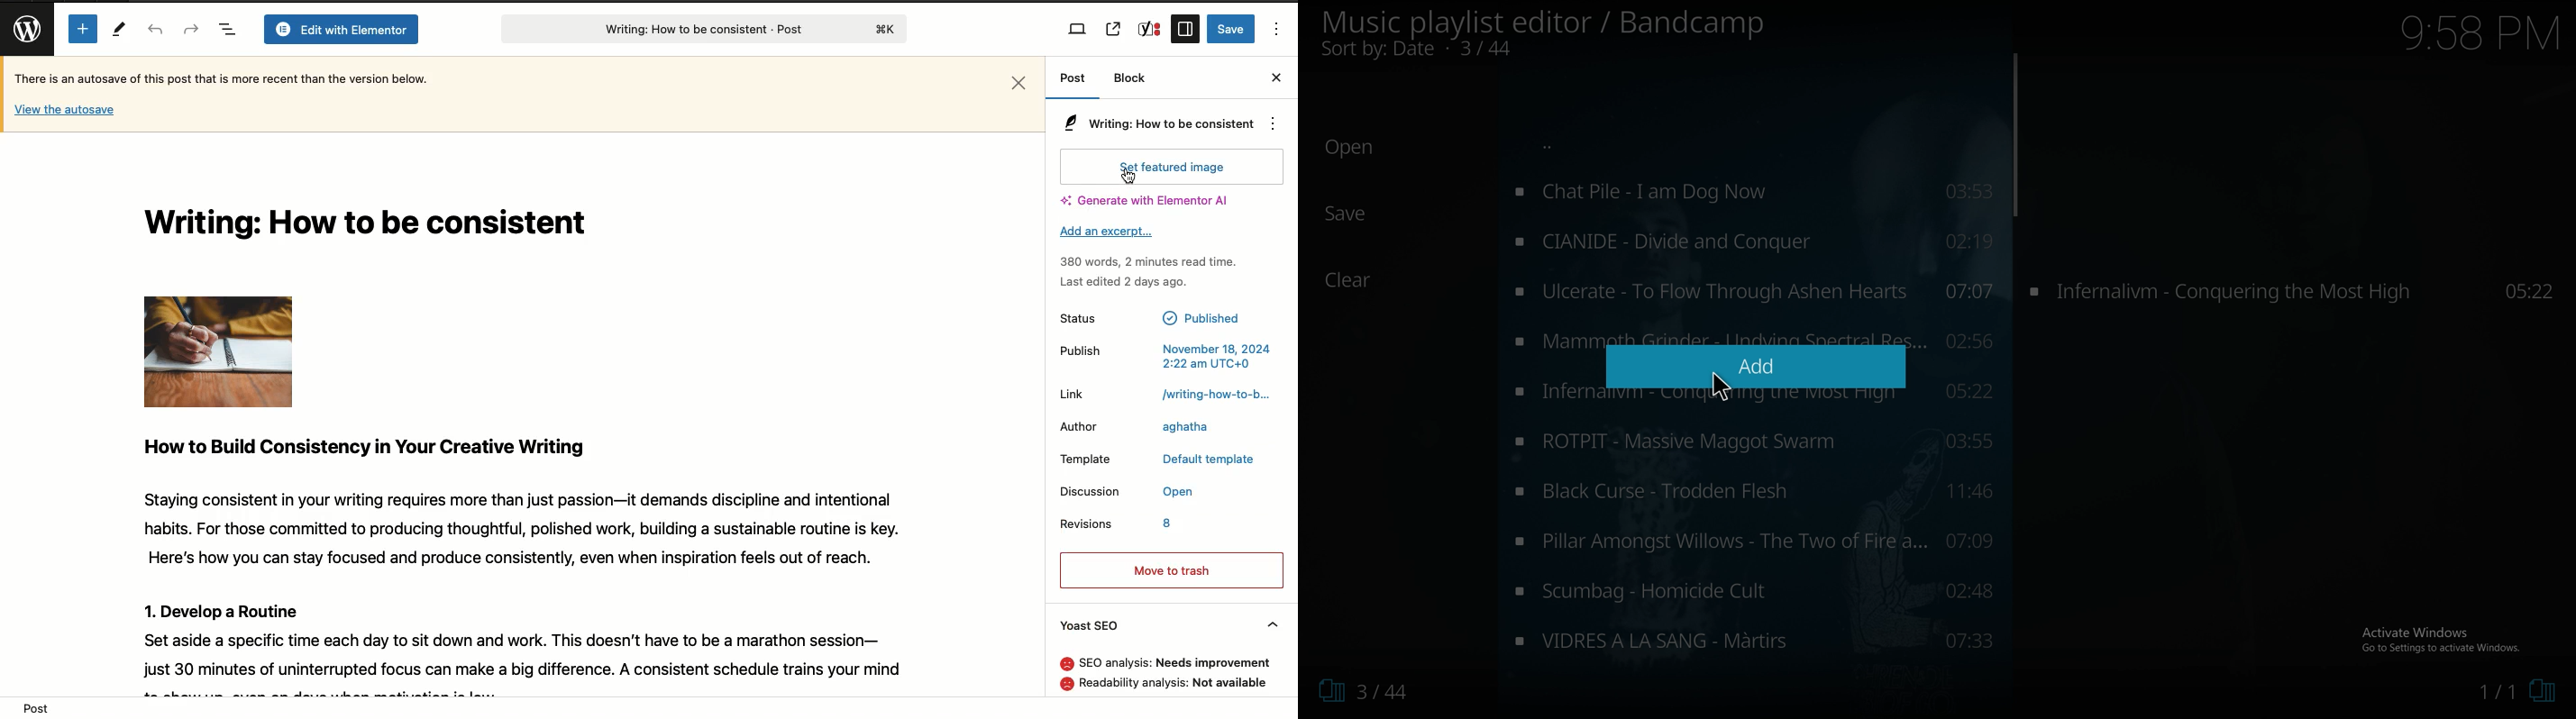  What do you see at coordinates (1151, 199) in the screenshot?
I see `Generate with elementor ai` at bounding box center [1151, 199].